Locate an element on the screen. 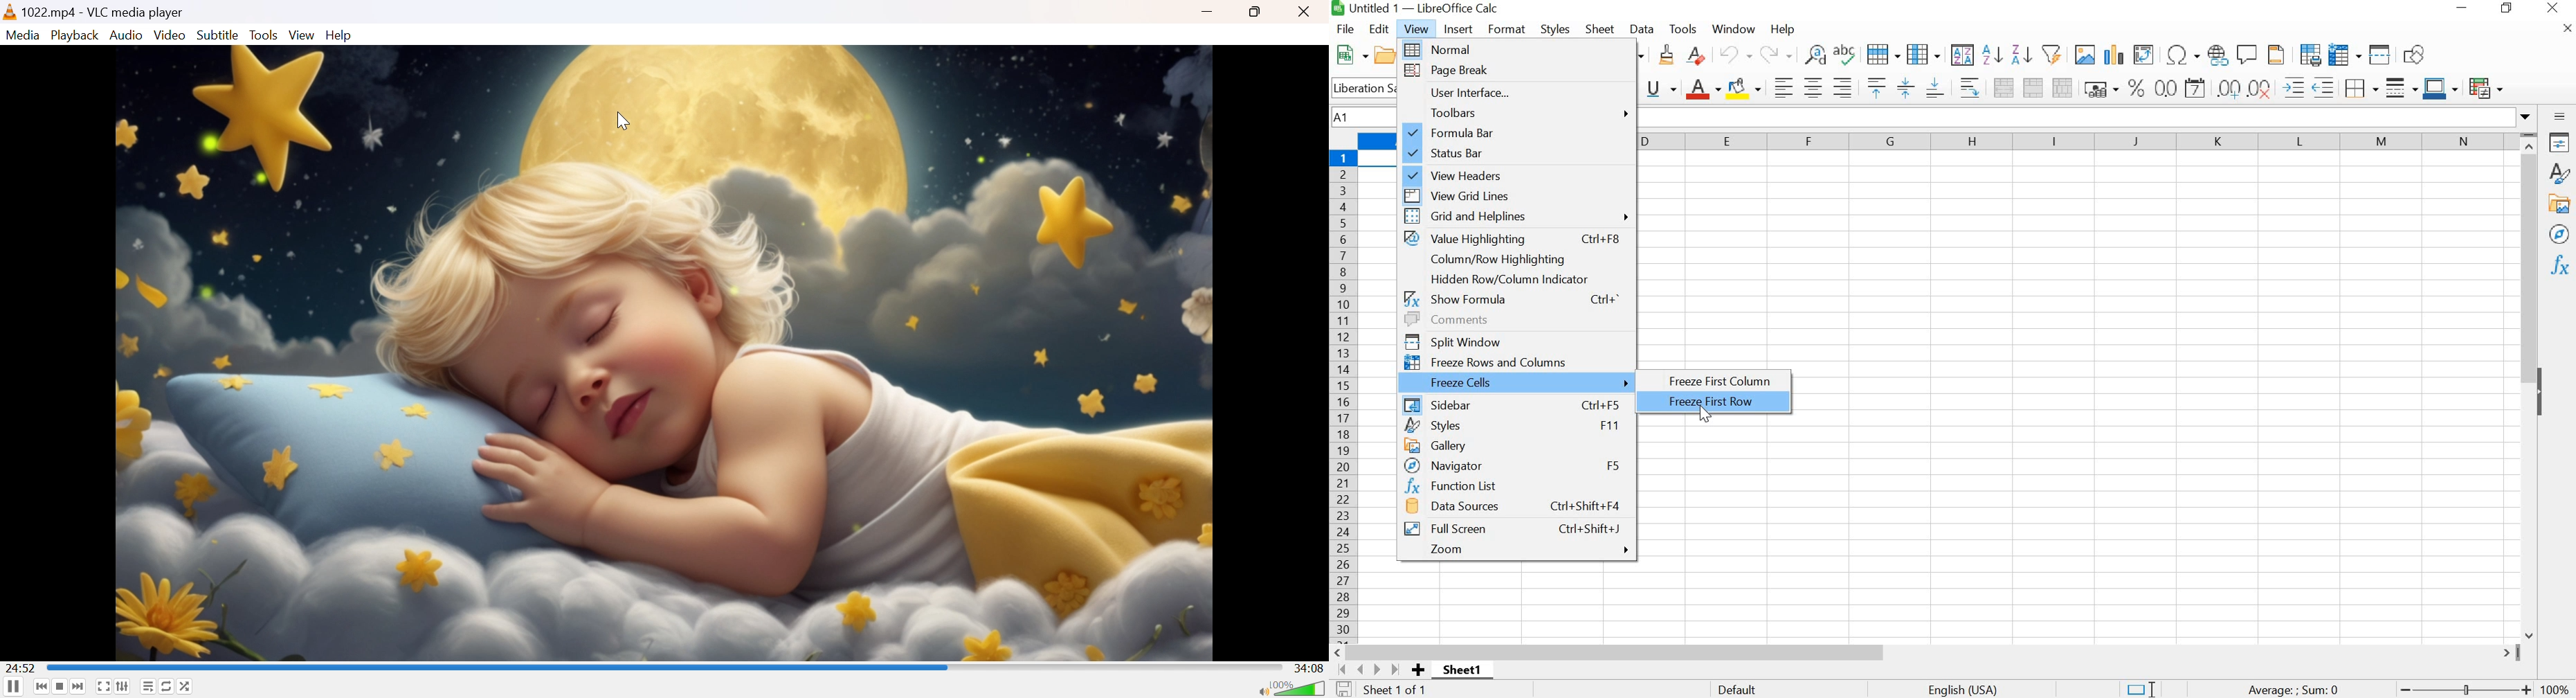 The width and height of the screenshot is (2576, 700). BORDERS is located at coordinates (2359, 89).